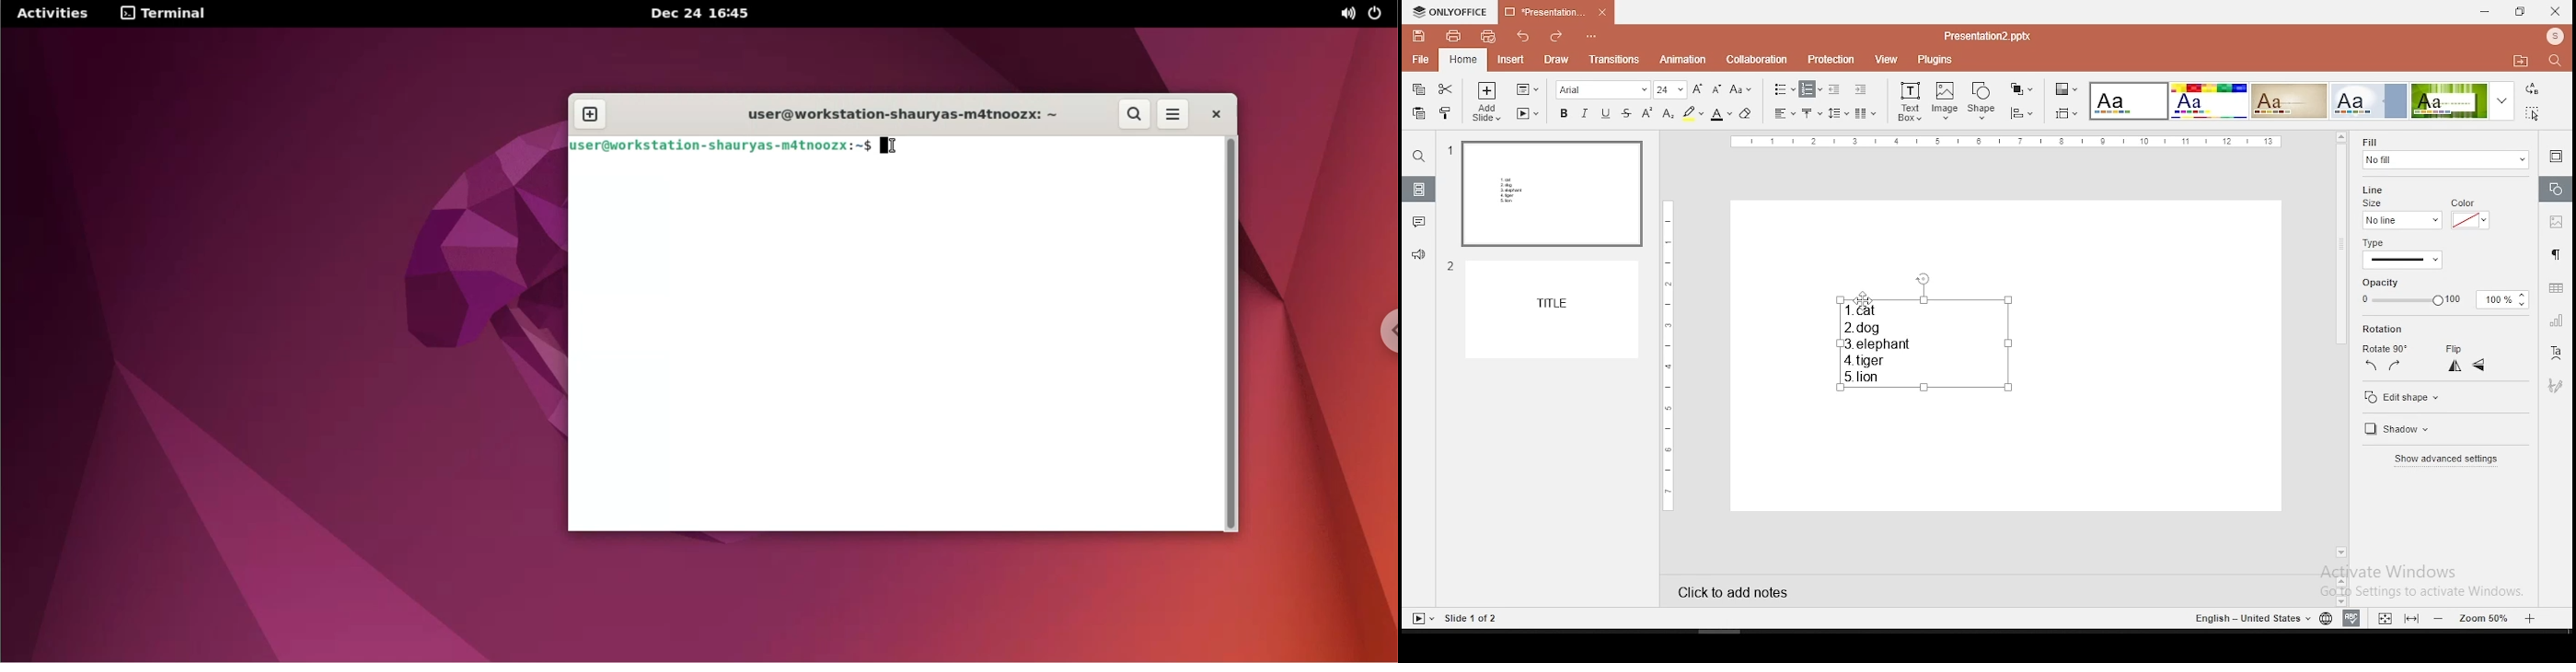  What do you see at coordinates (2006, 143) in the screenshot?
I see `scale` at bounding box center [2006, 143].